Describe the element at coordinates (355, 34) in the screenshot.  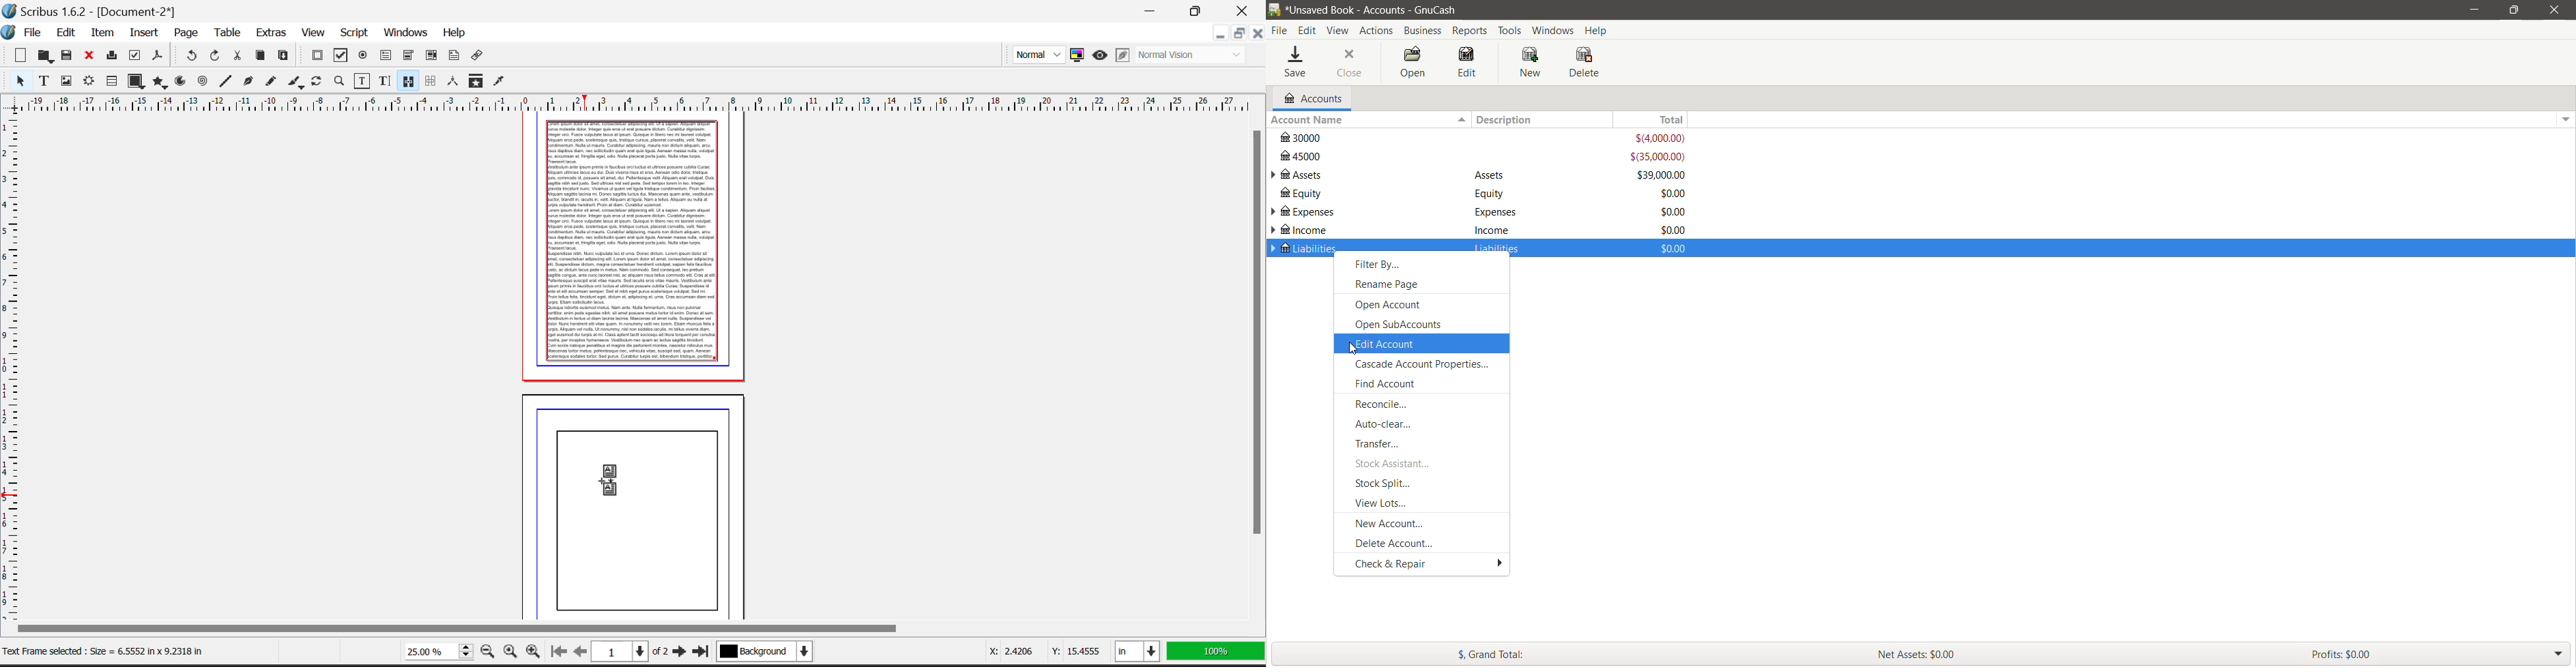
I see `Script` at that location.